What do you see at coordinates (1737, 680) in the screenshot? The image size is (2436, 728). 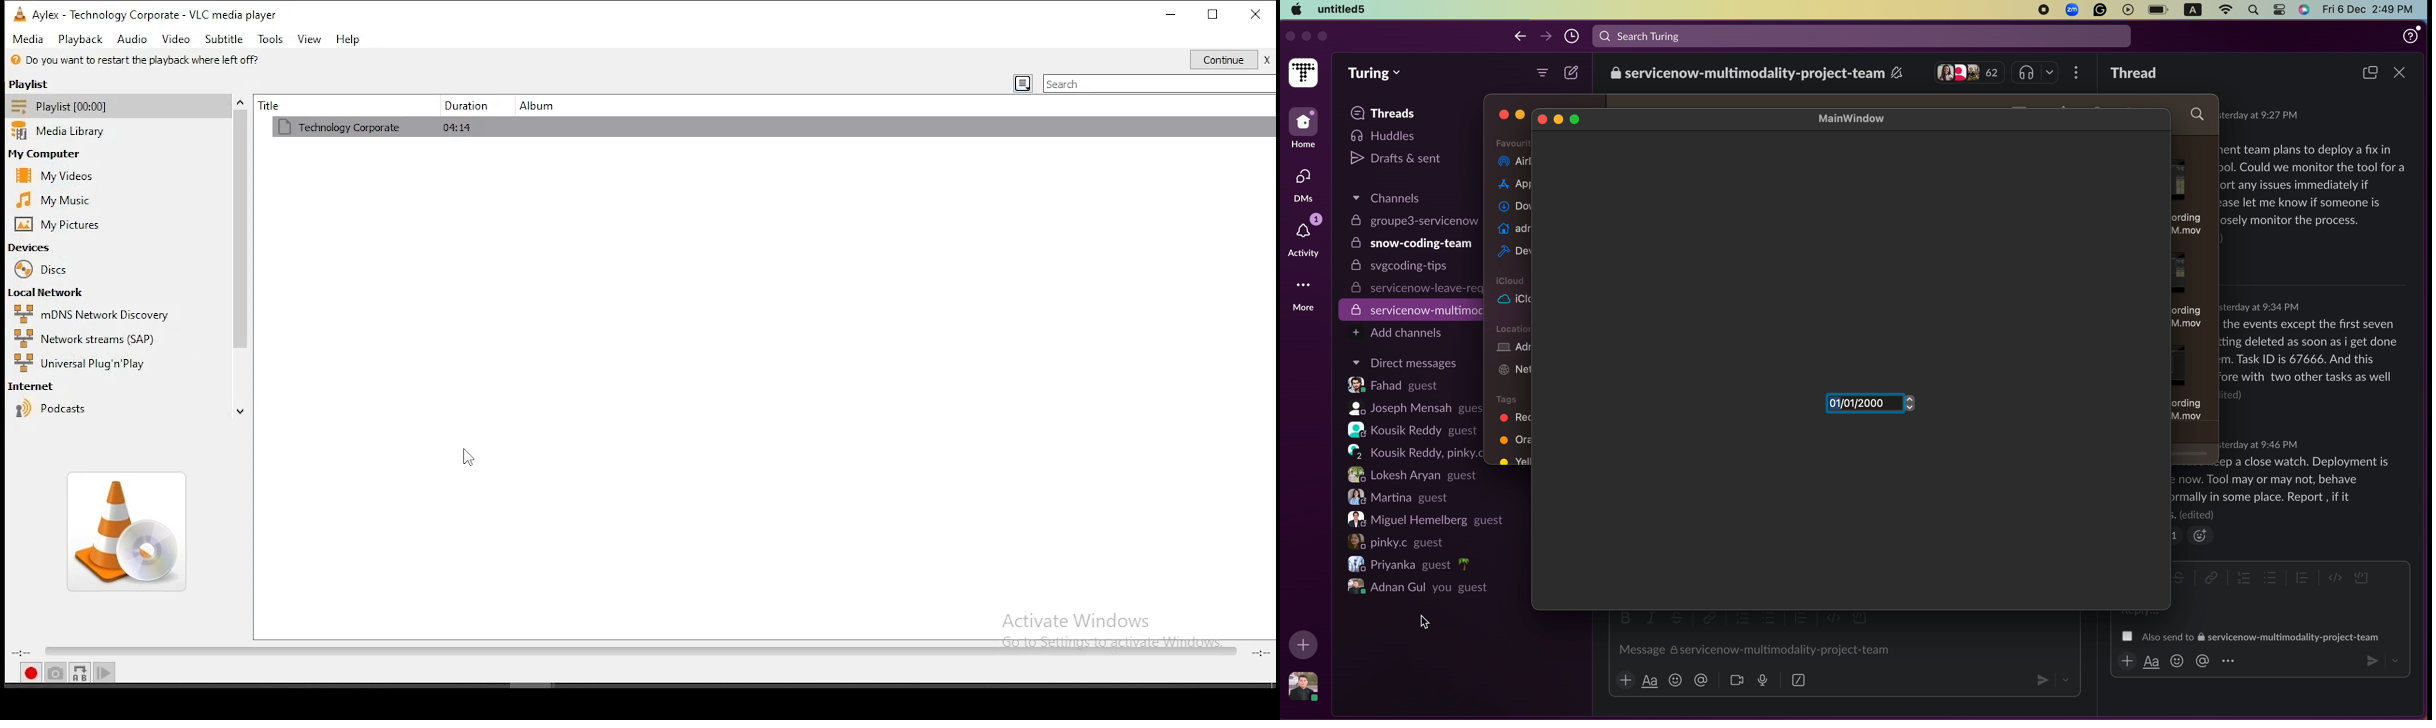 I see `video` at bounding box center [1737, 680].